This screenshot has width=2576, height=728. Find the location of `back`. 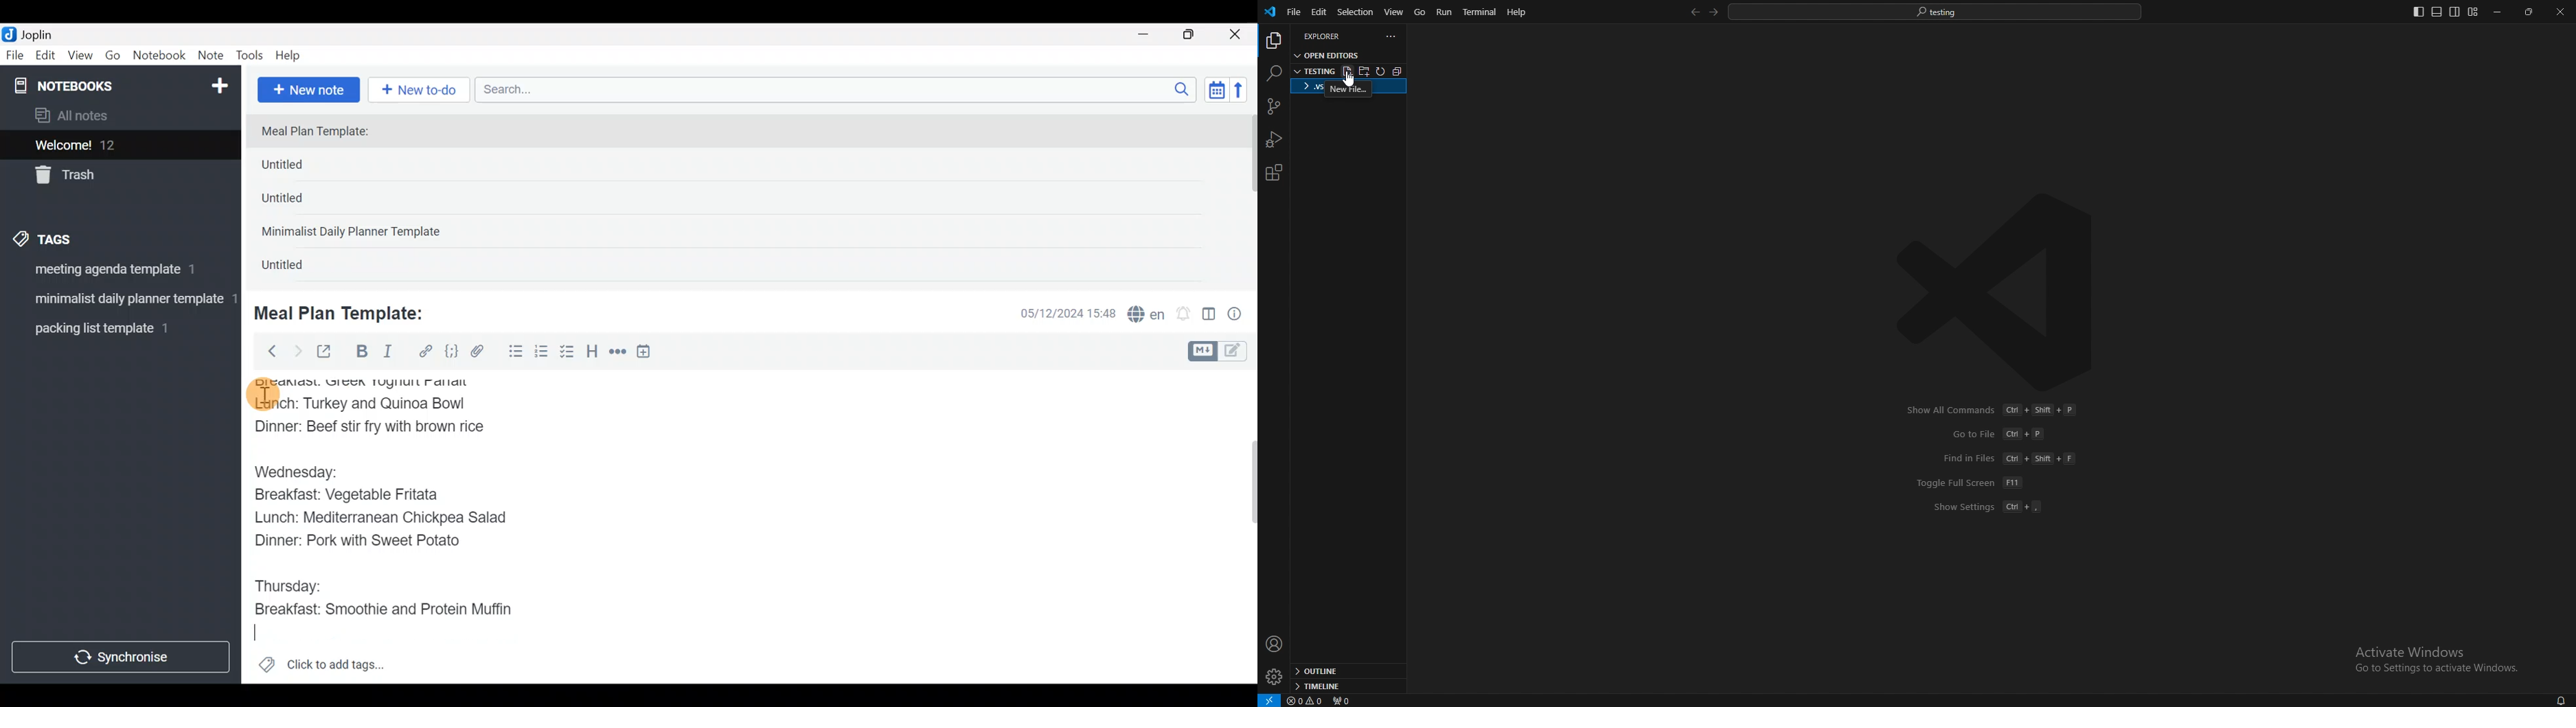

back is located at coordinates (1692, 12).